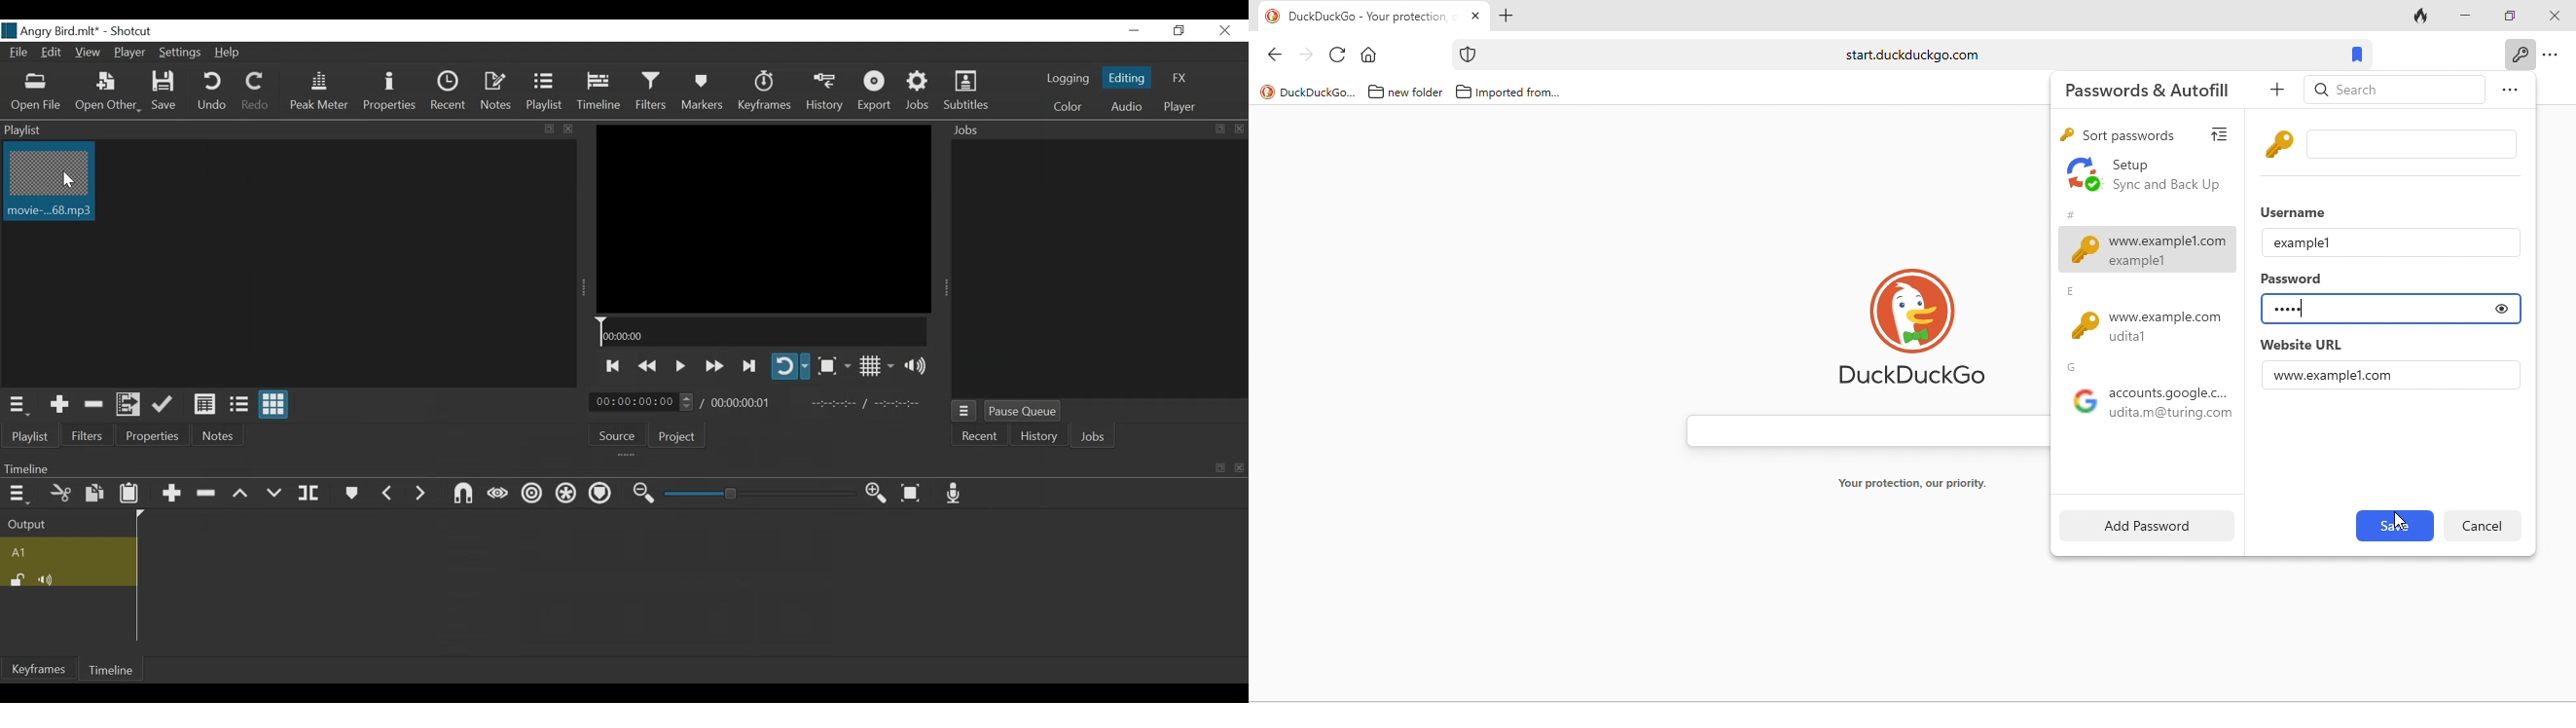 The image size is (2576, 728). What do you see at coordinates (750, 365) in the screenshot?
I see `Play forward quickly` at bounding box center [750, 365].